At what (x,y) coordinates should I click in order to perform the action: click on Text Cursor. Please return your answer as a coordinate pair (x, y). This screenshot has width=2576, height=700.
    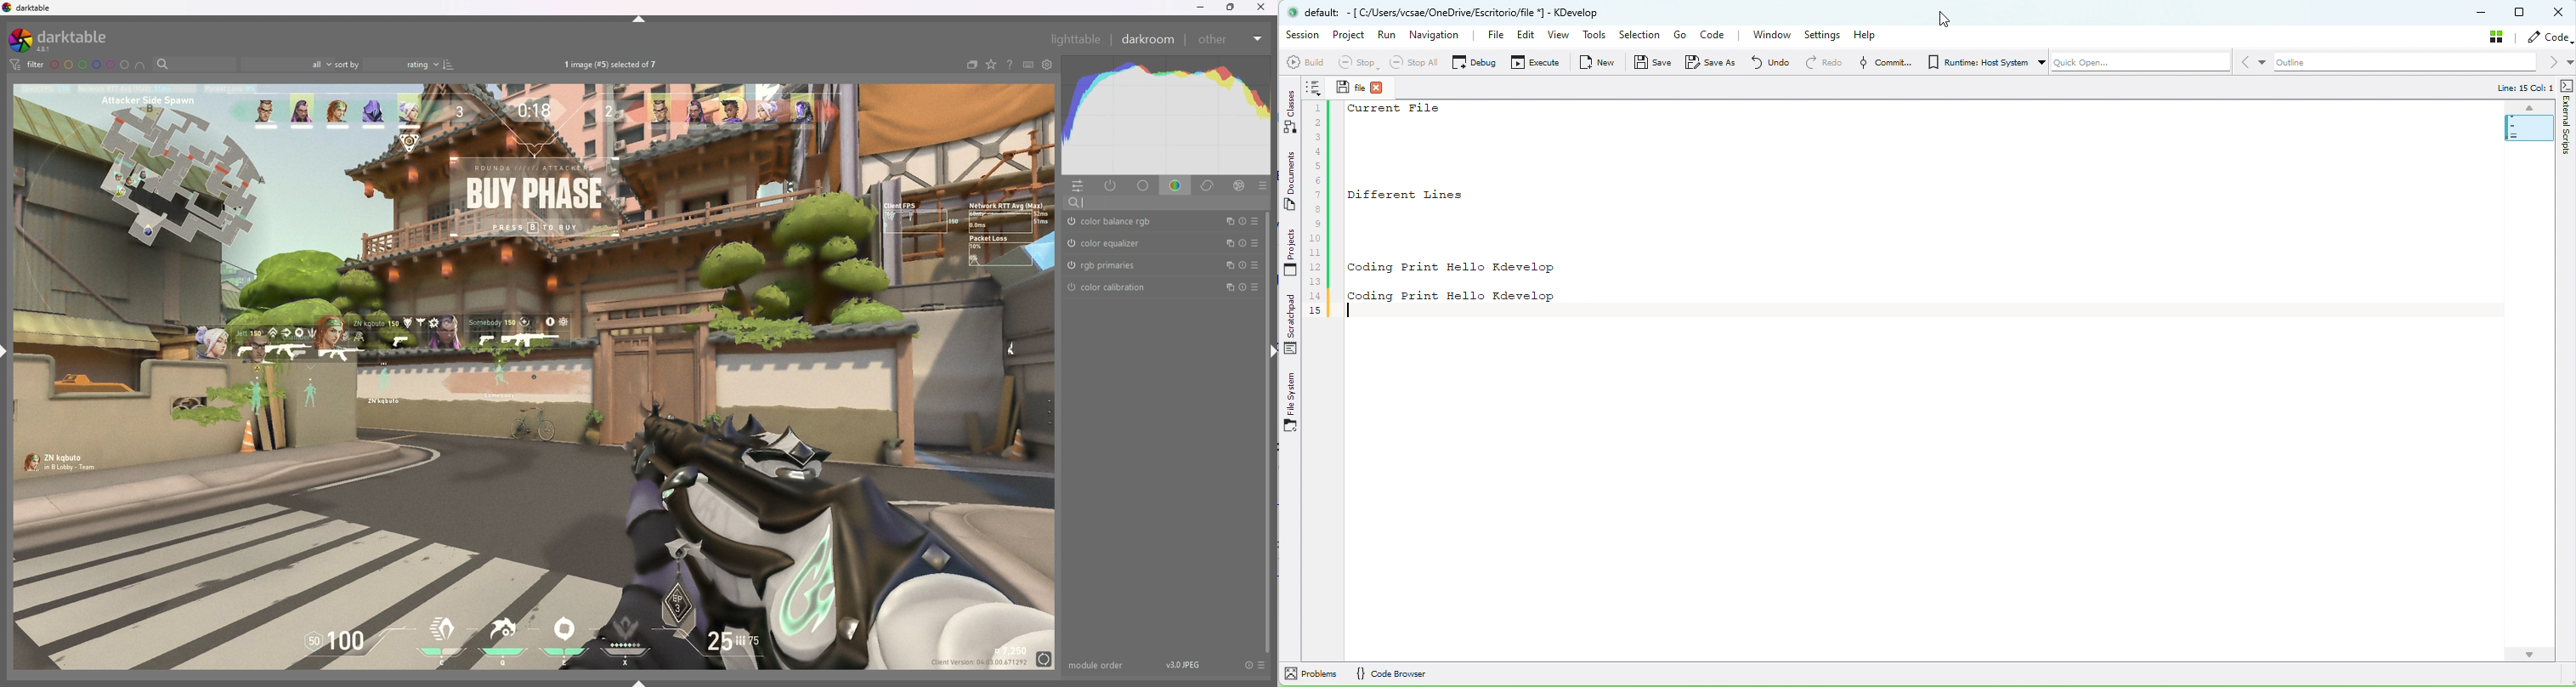
    Looking at the image, I should click on (1356, 315).